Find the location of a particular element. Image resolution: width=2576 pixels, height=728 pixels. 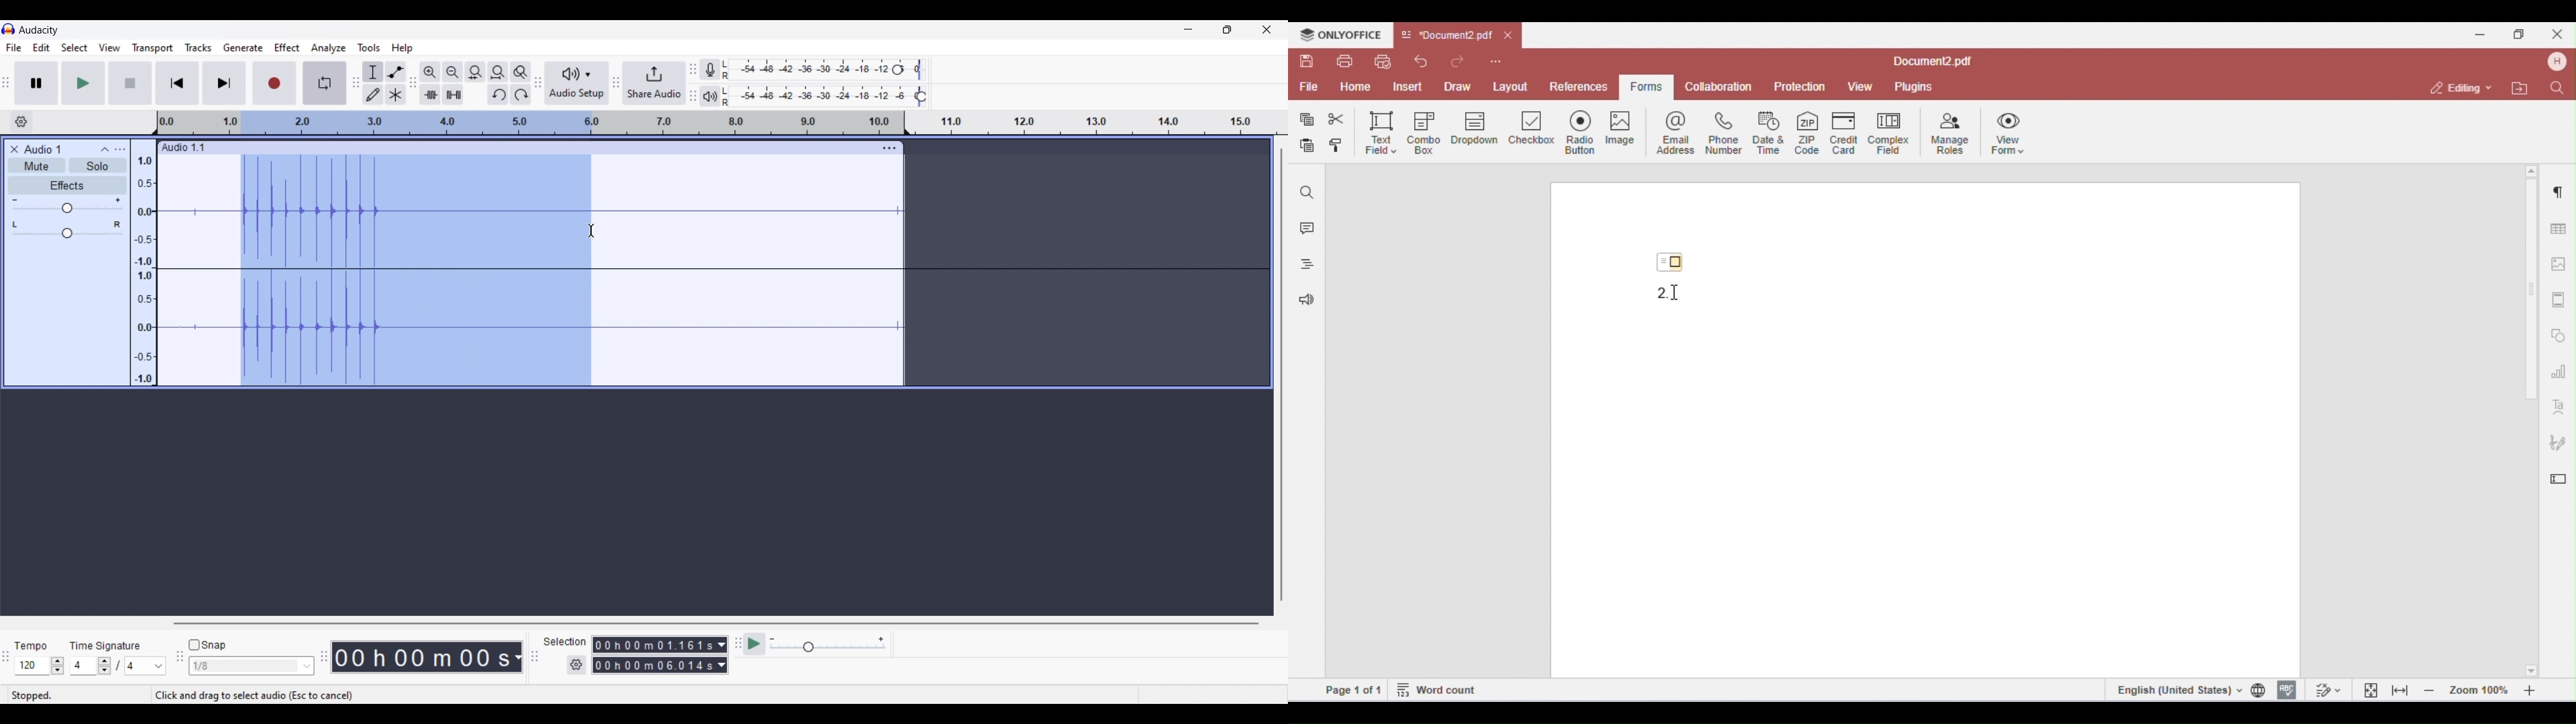

Stop is located at coordinates (131, 83).